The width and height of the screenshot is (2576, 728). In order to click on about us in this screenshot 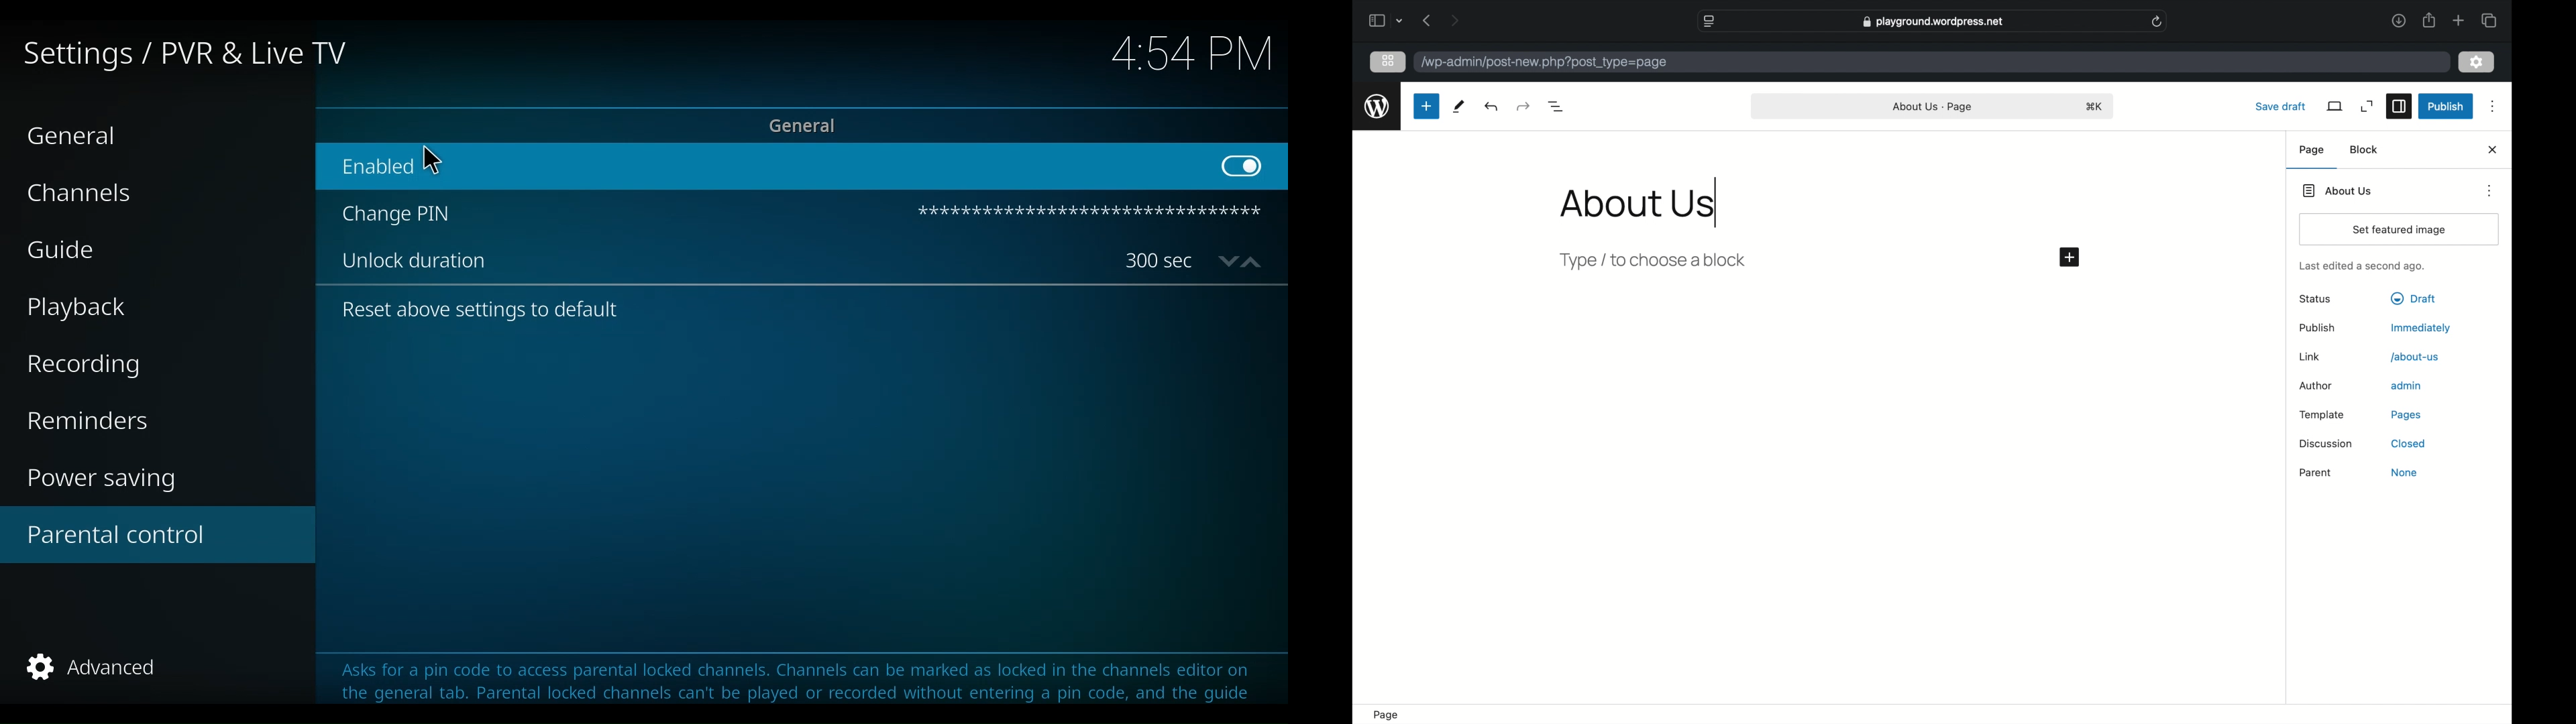, I will do `click(1638, 204)`.